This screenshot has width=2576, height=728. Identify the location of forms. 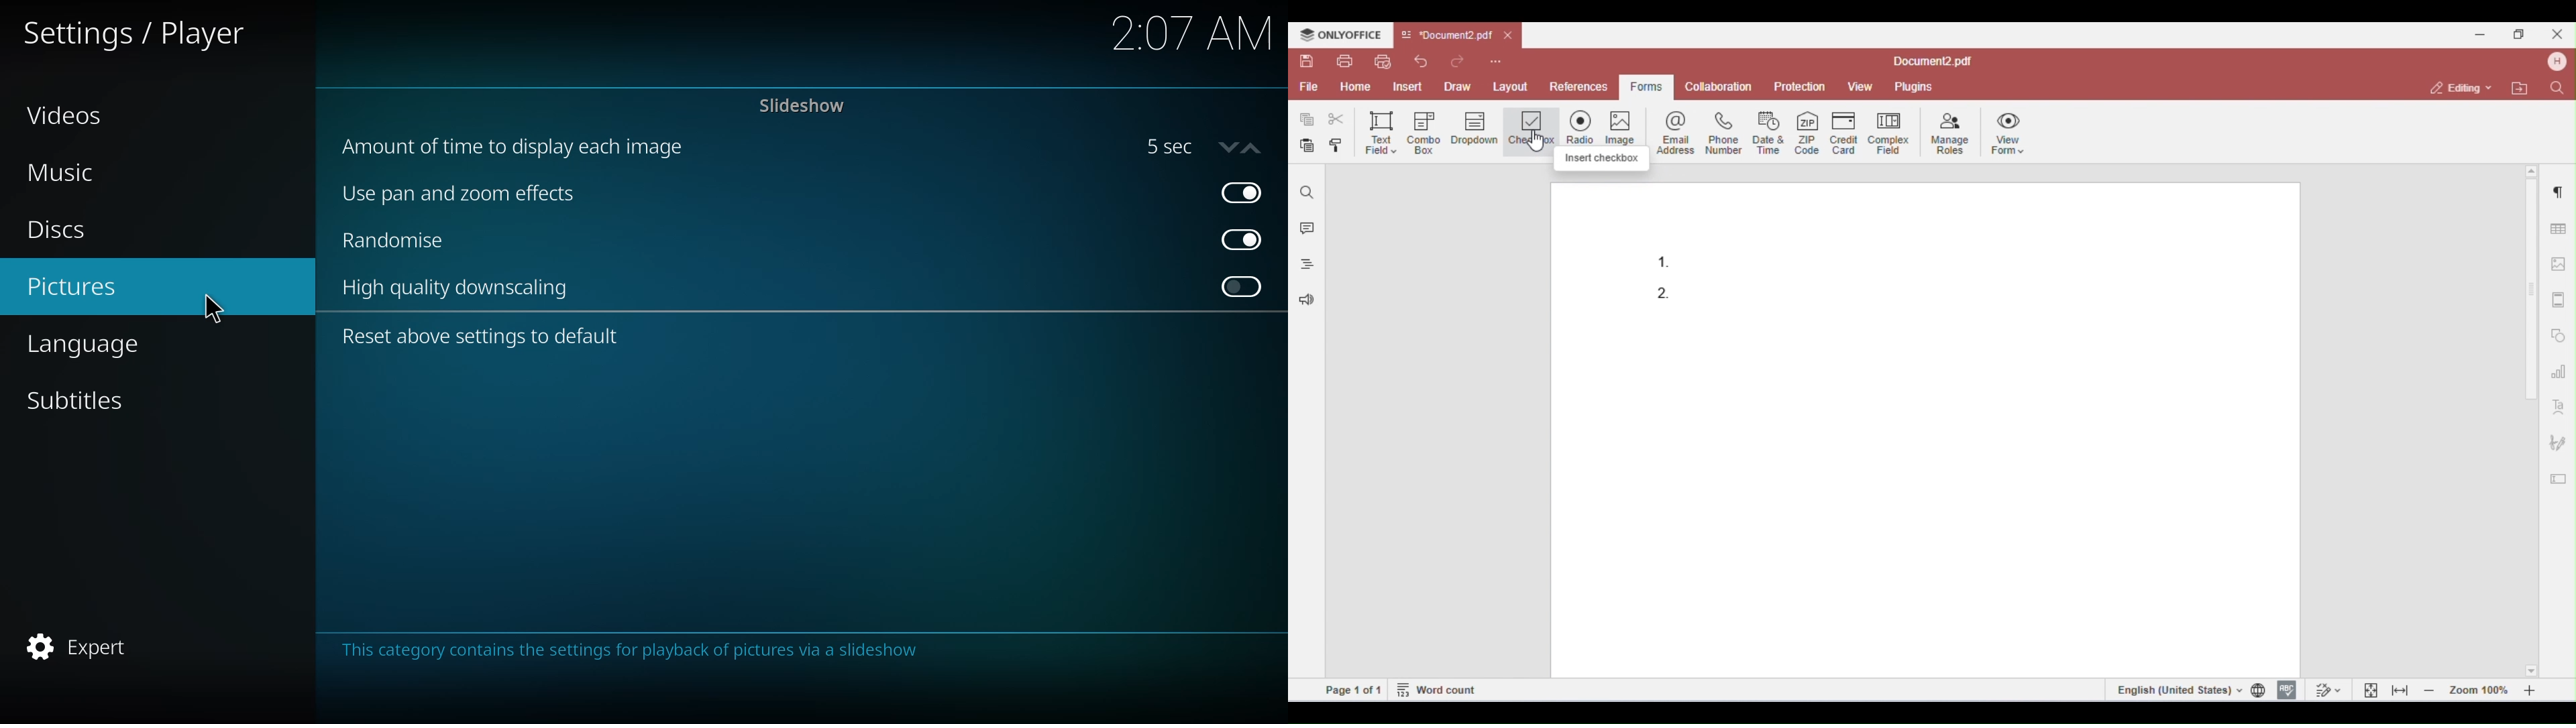
(1644, 87).